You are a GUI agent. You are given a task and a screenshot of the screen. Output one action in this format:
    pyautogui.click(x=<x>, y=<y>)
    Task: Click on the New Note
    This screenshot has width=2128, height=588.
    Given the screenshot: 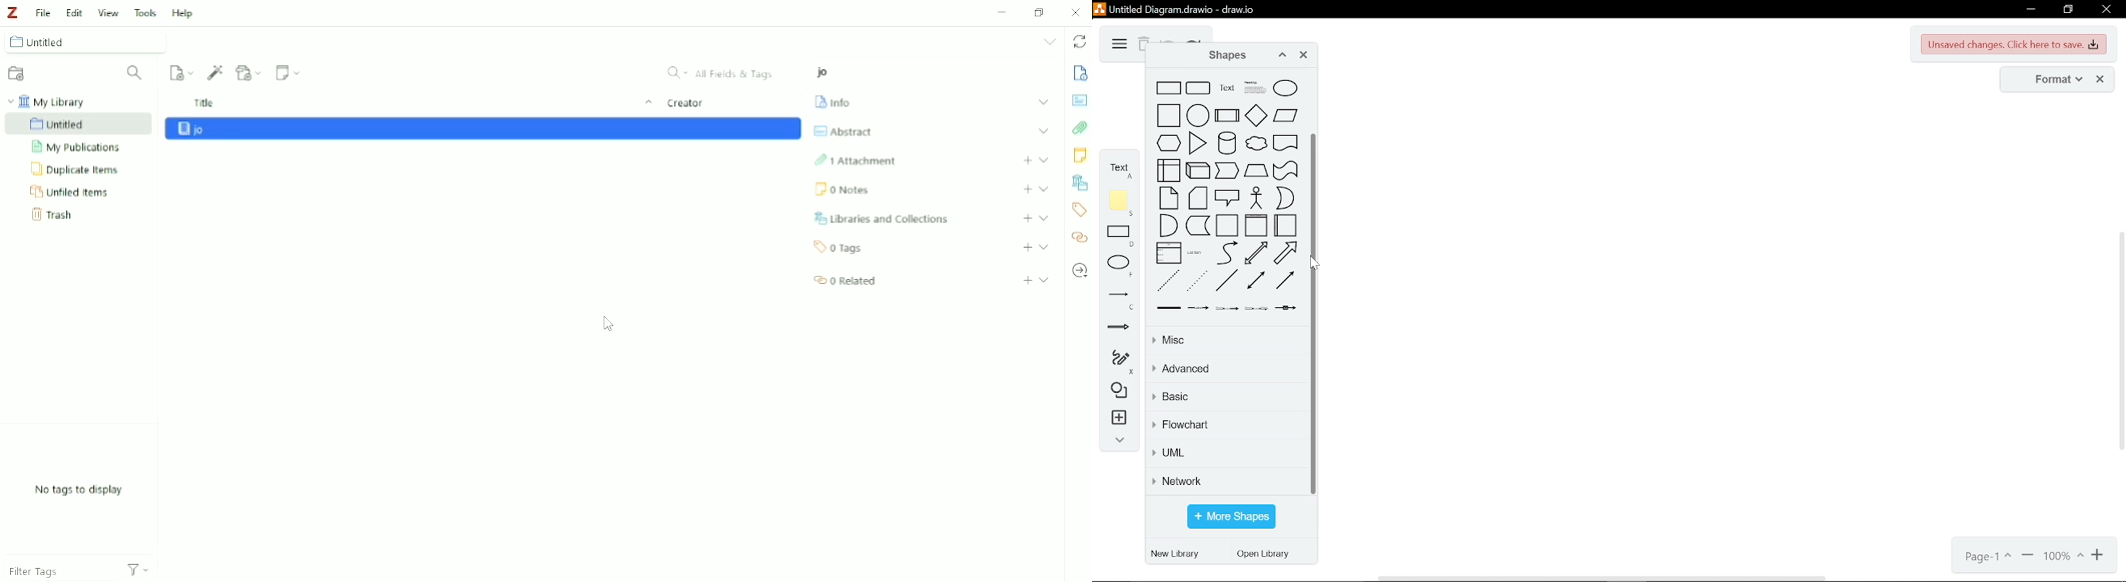 What is the action you would take?
    pyautogui.click(x=287, y=73)
    